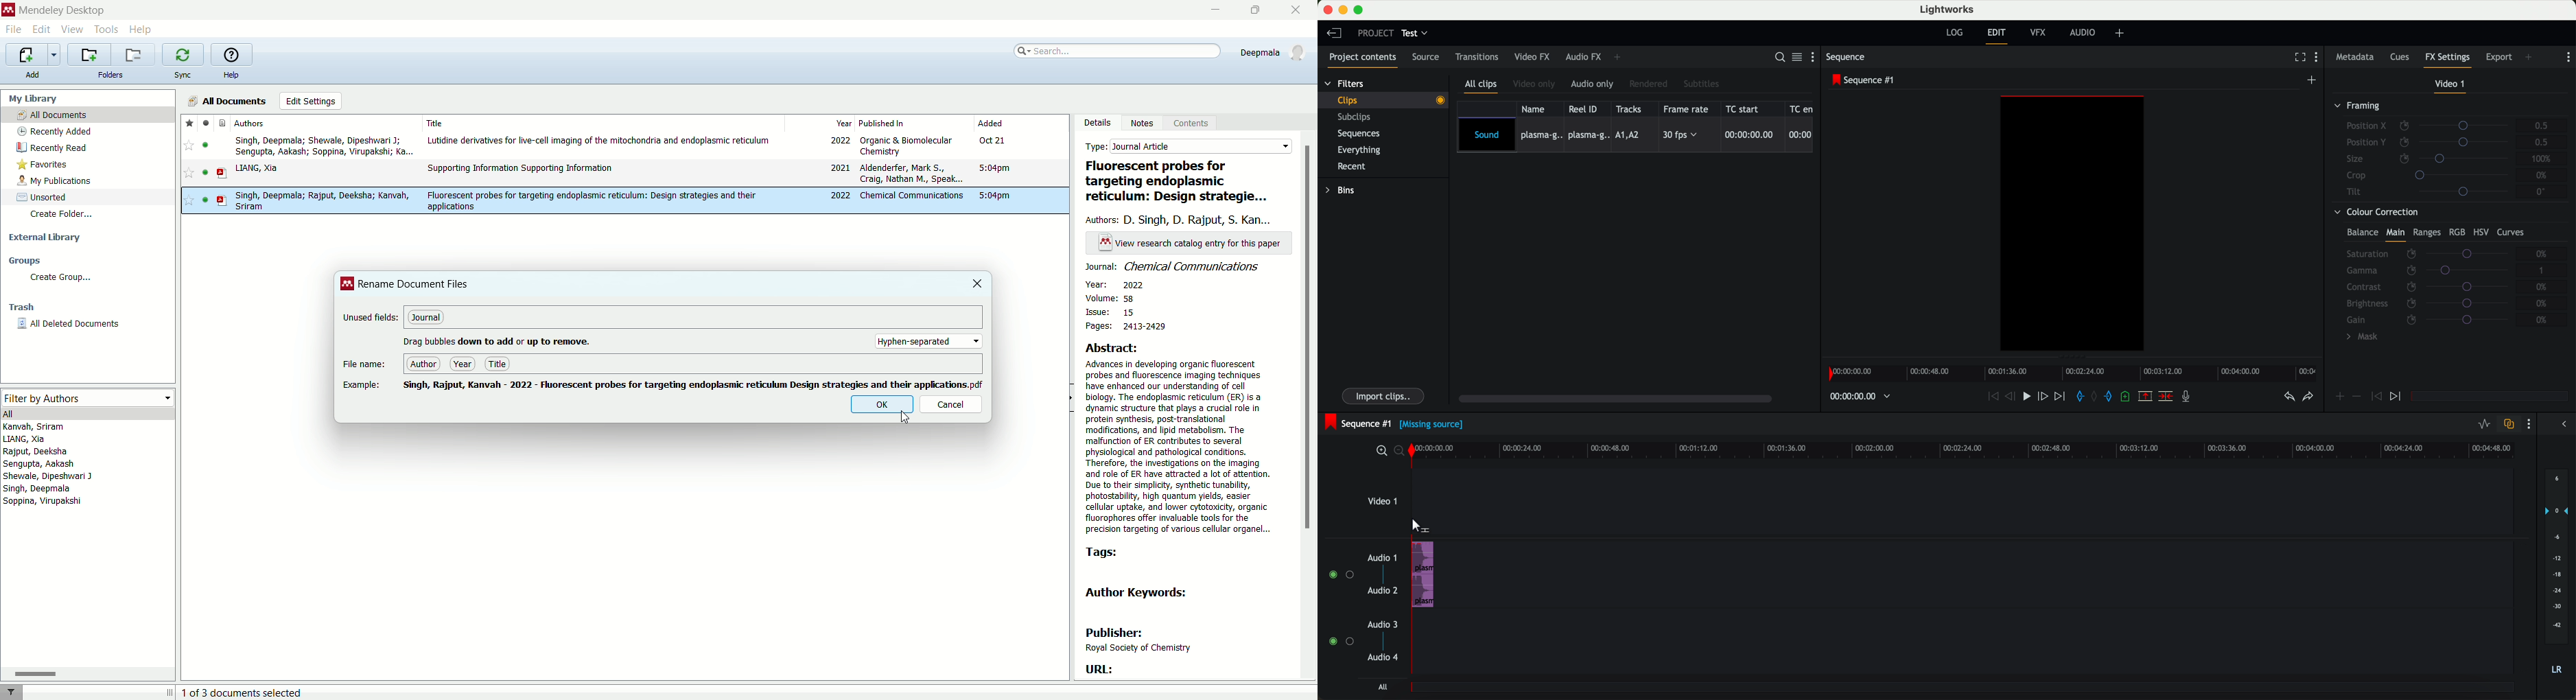 Image resolution: width=2576 pixels, height=700 pixels. What do you see at coordinates (24, 262) in the screenshot?
I see `groups` at bounding box center [24, 262].